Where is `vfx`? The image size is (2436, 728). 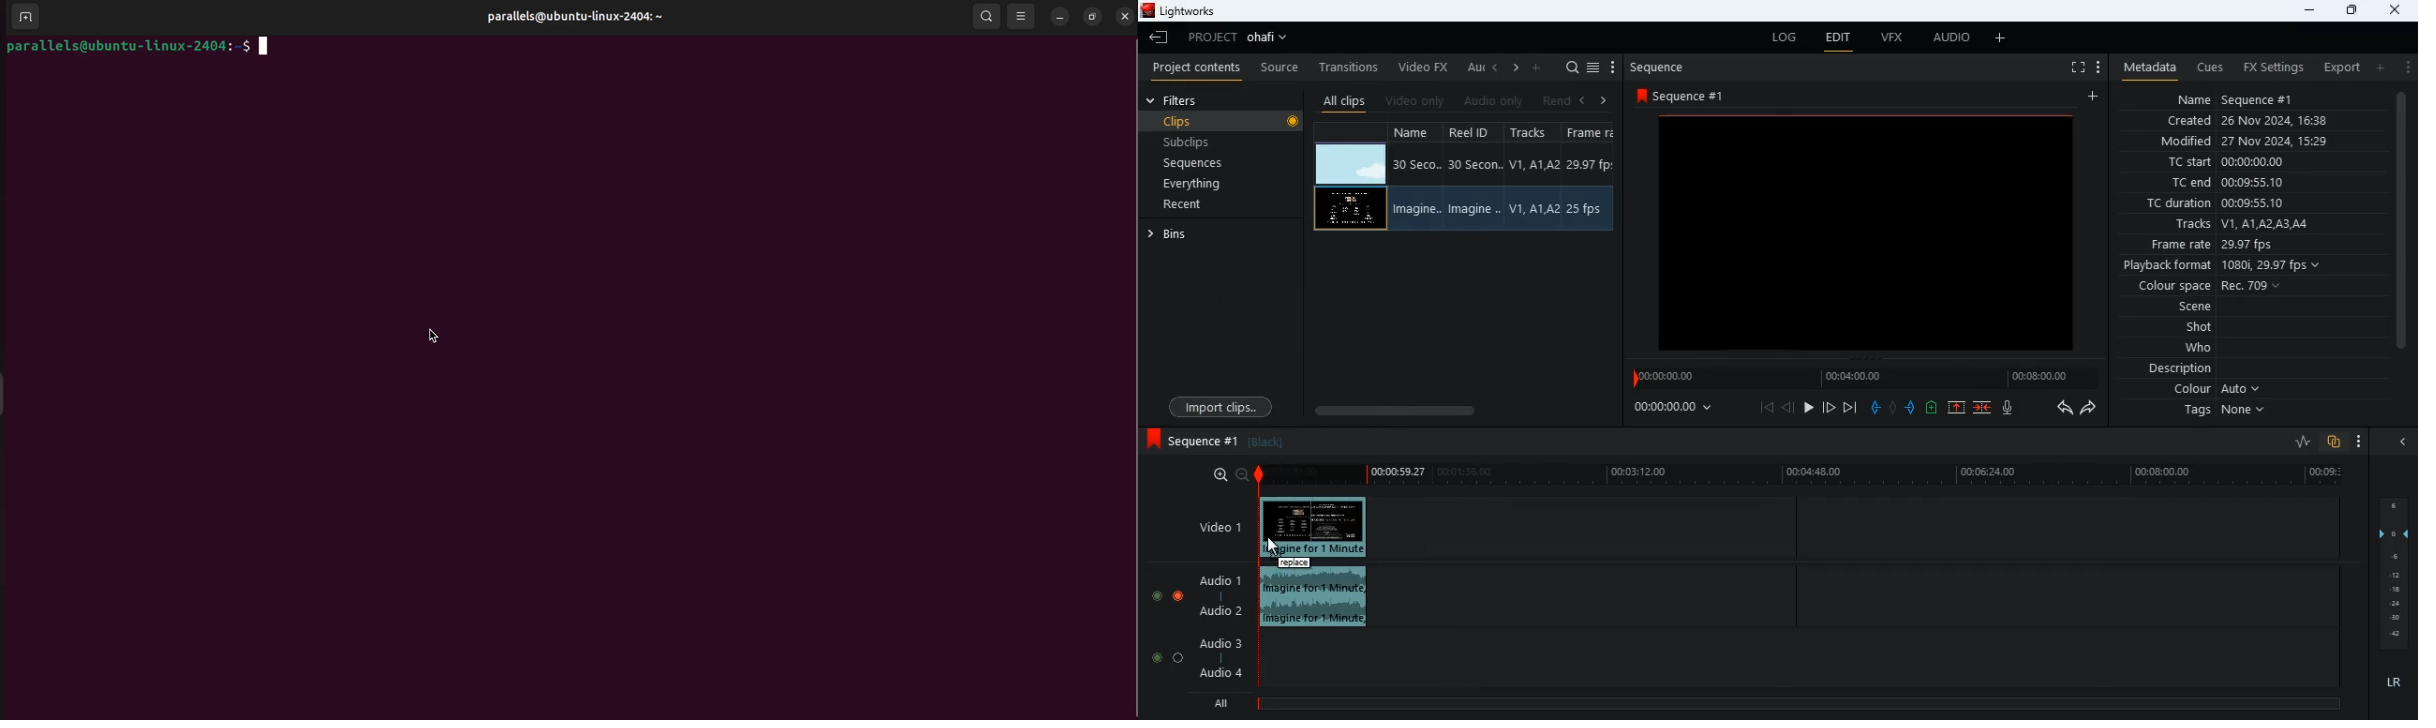 vfx is located at coordinates (1890, 39).